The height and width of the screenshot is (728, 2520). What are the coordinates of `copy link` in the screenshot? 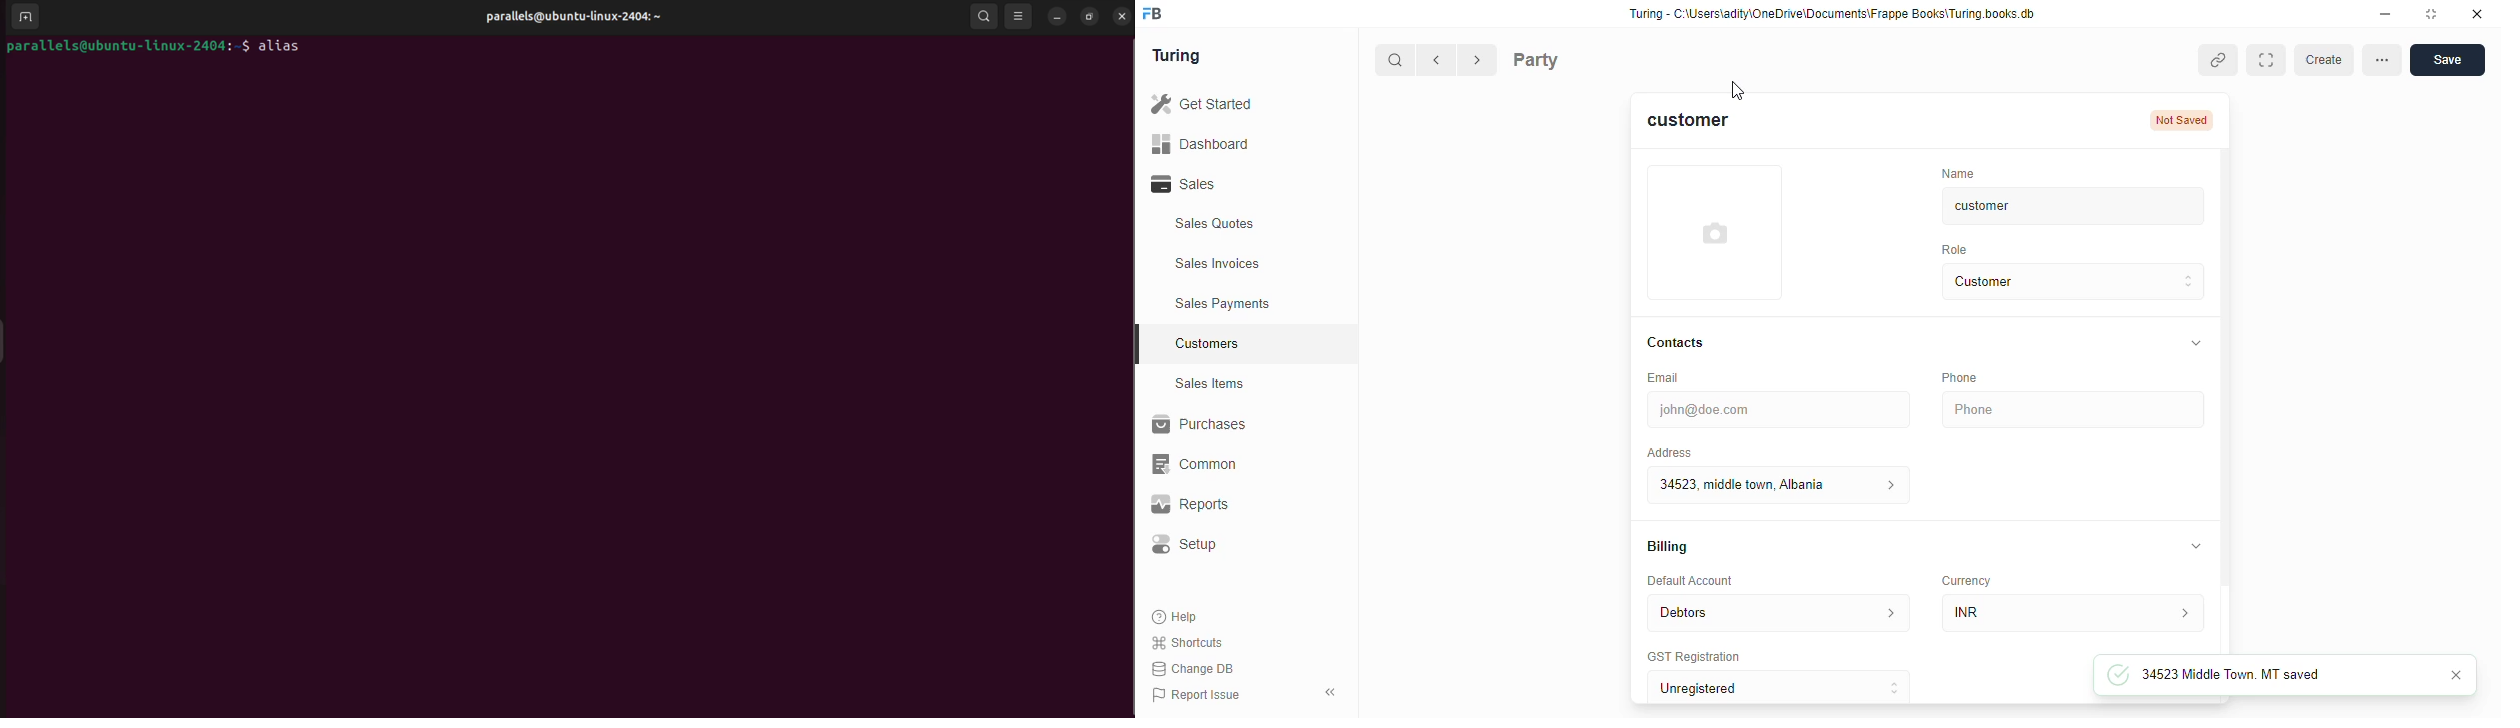 It's located at (2223, 60).